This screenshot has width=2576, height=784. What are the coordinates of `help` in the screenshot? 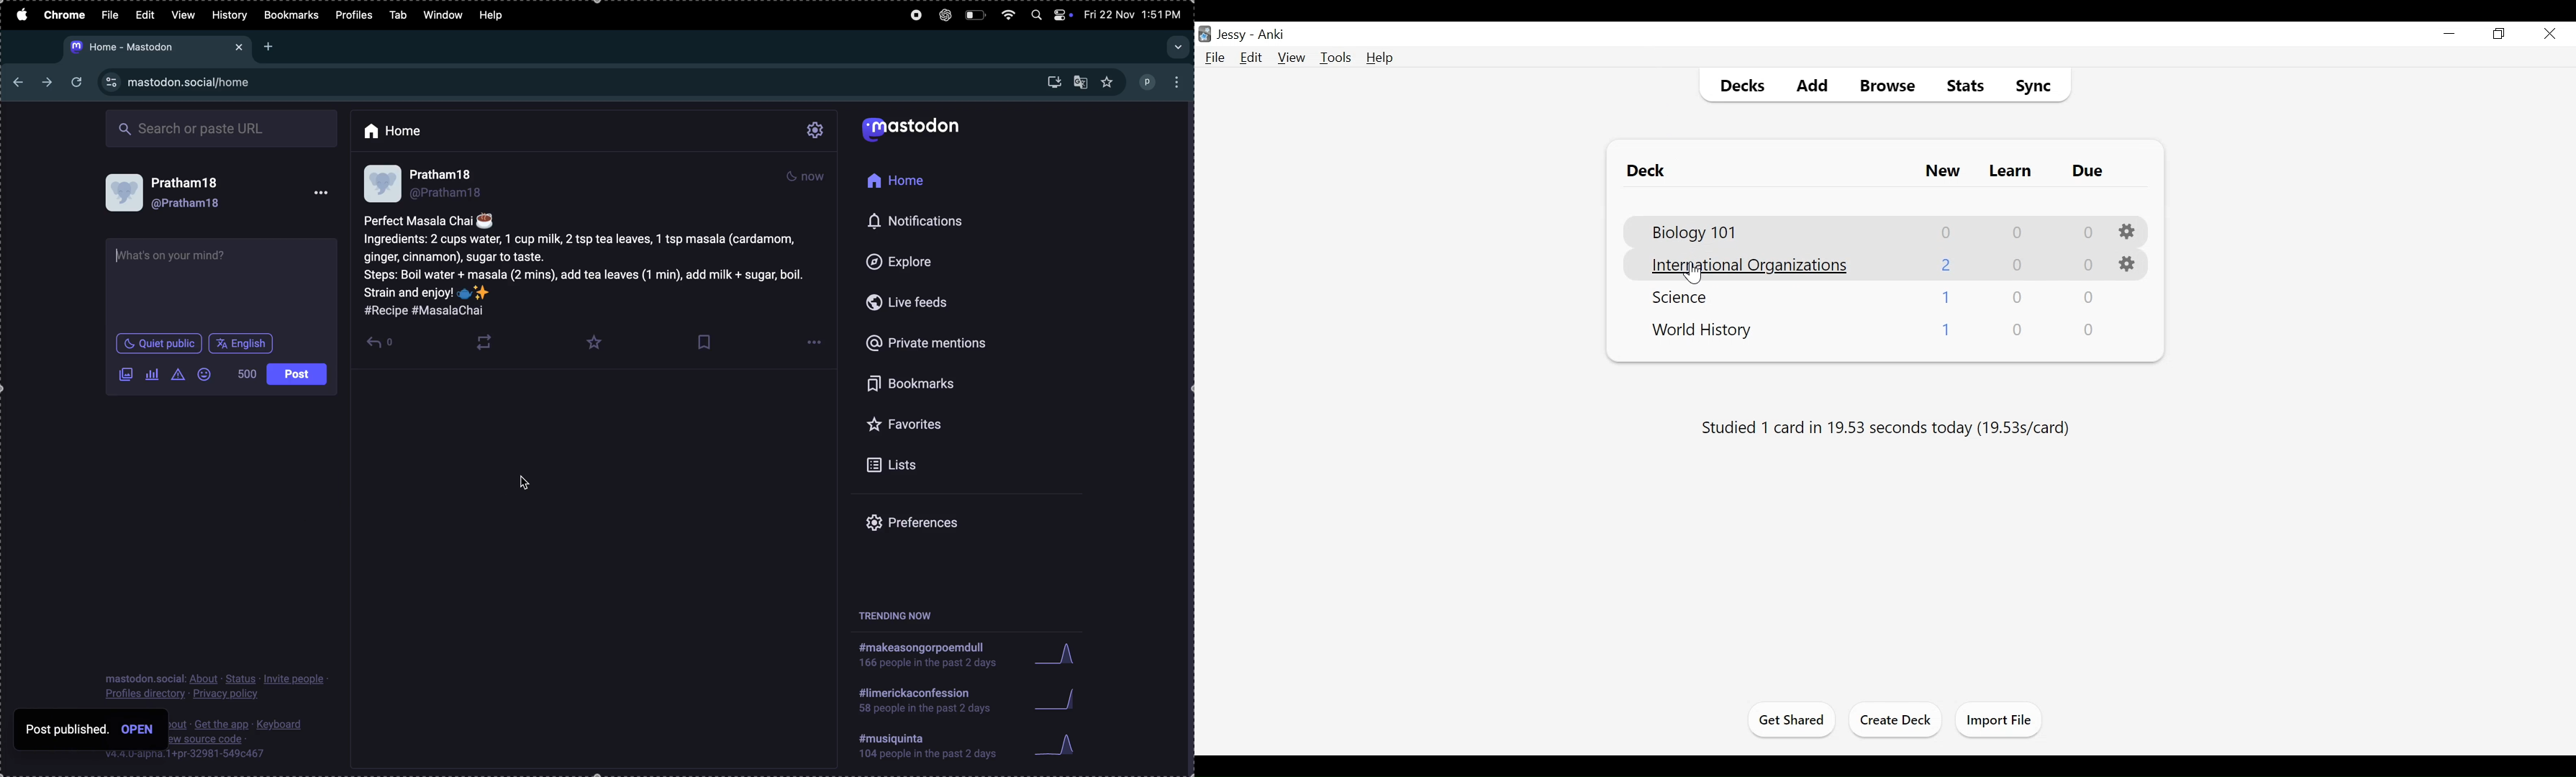 It's located at (495, 15).